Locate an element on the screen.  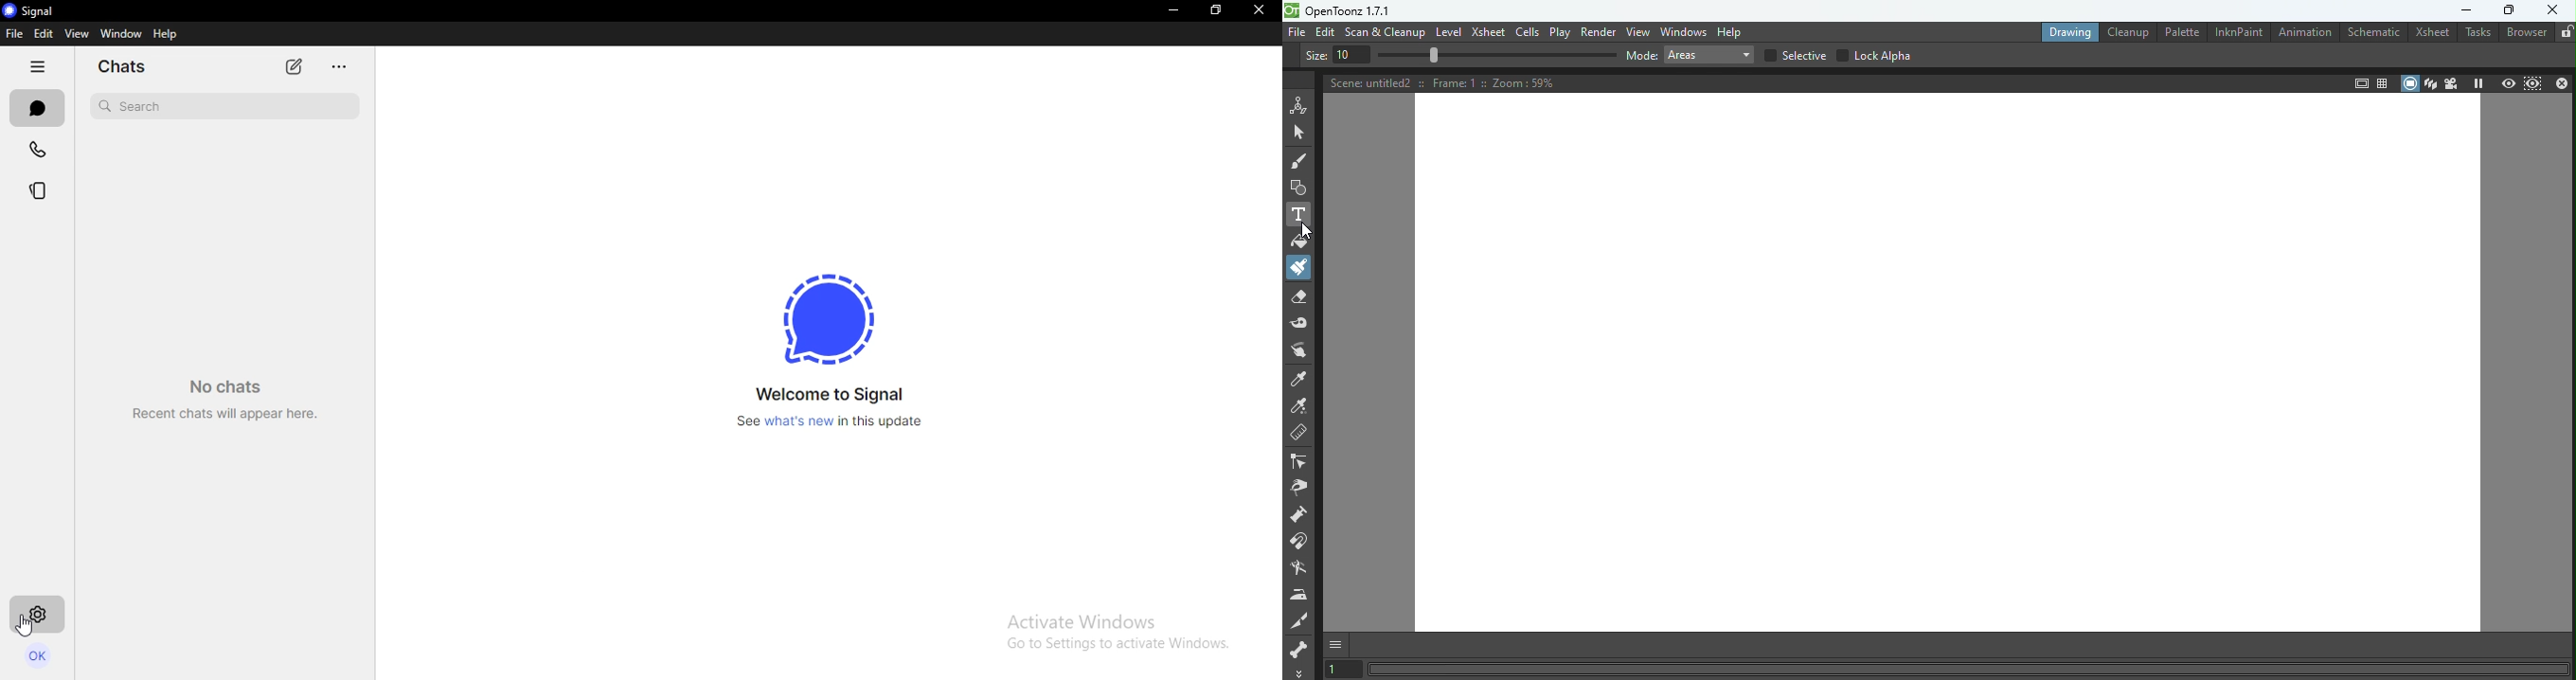
Preview is located at coordinates (2506, 84).